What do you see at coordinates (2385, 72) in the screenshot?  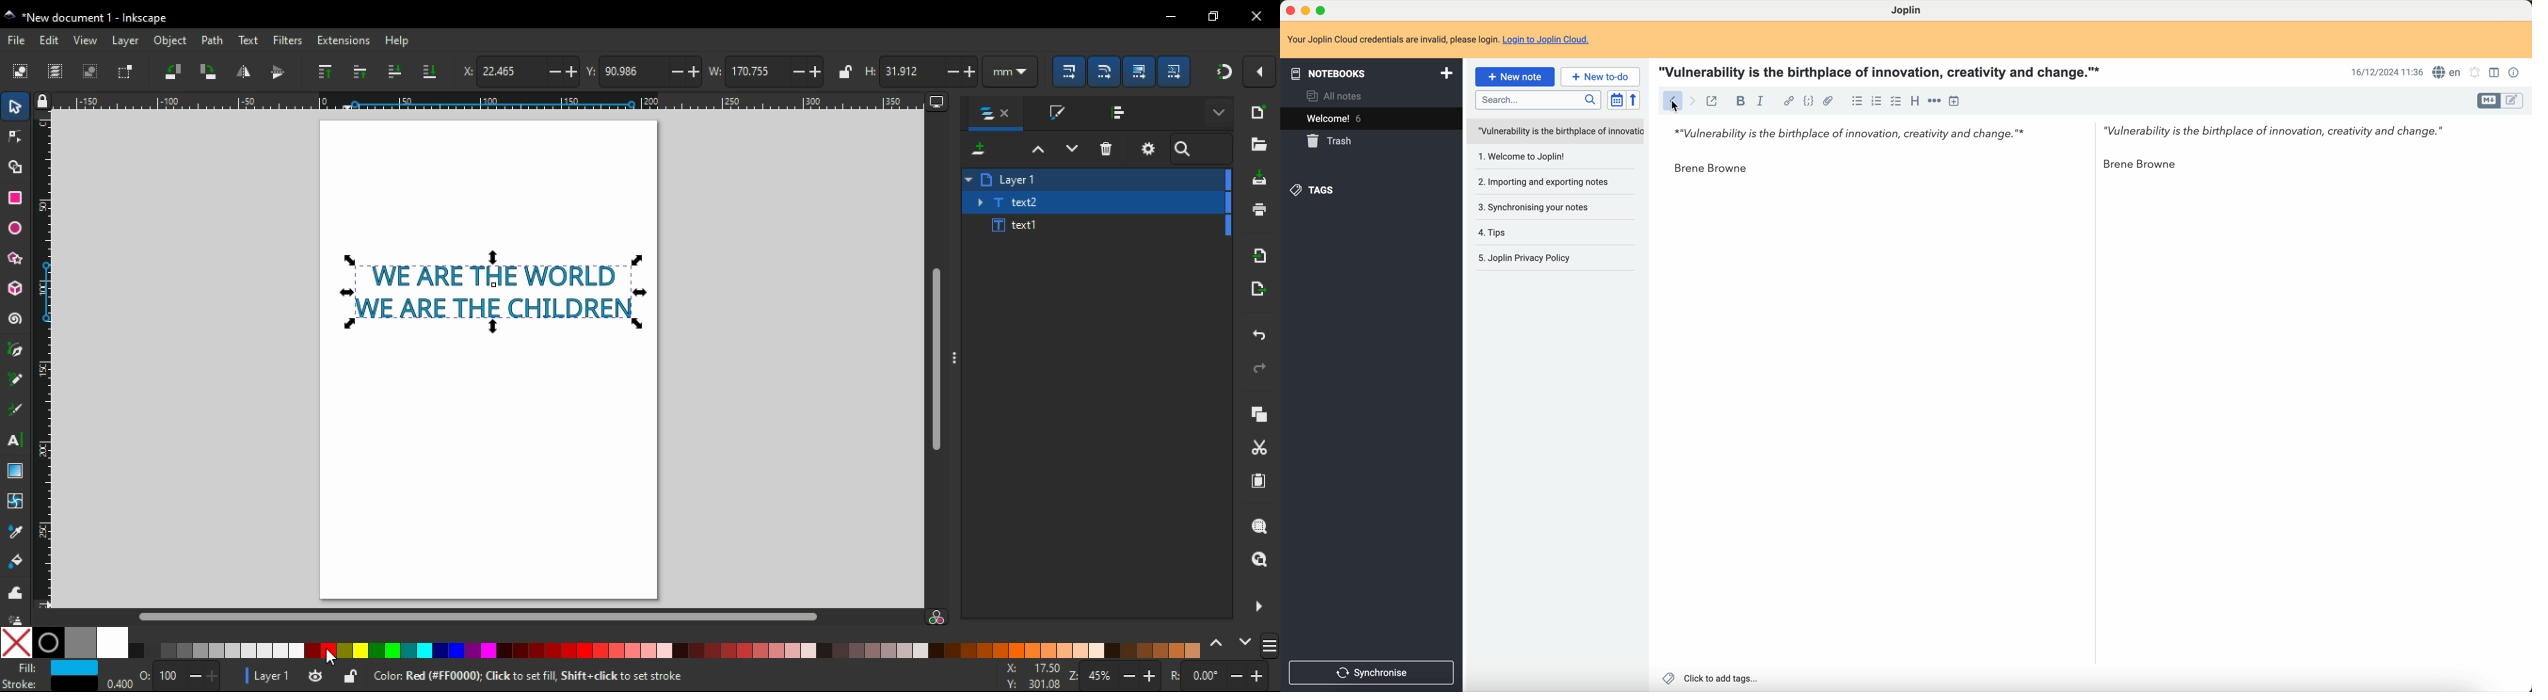 I see `date and hour` at bounding box center [2385, 72].